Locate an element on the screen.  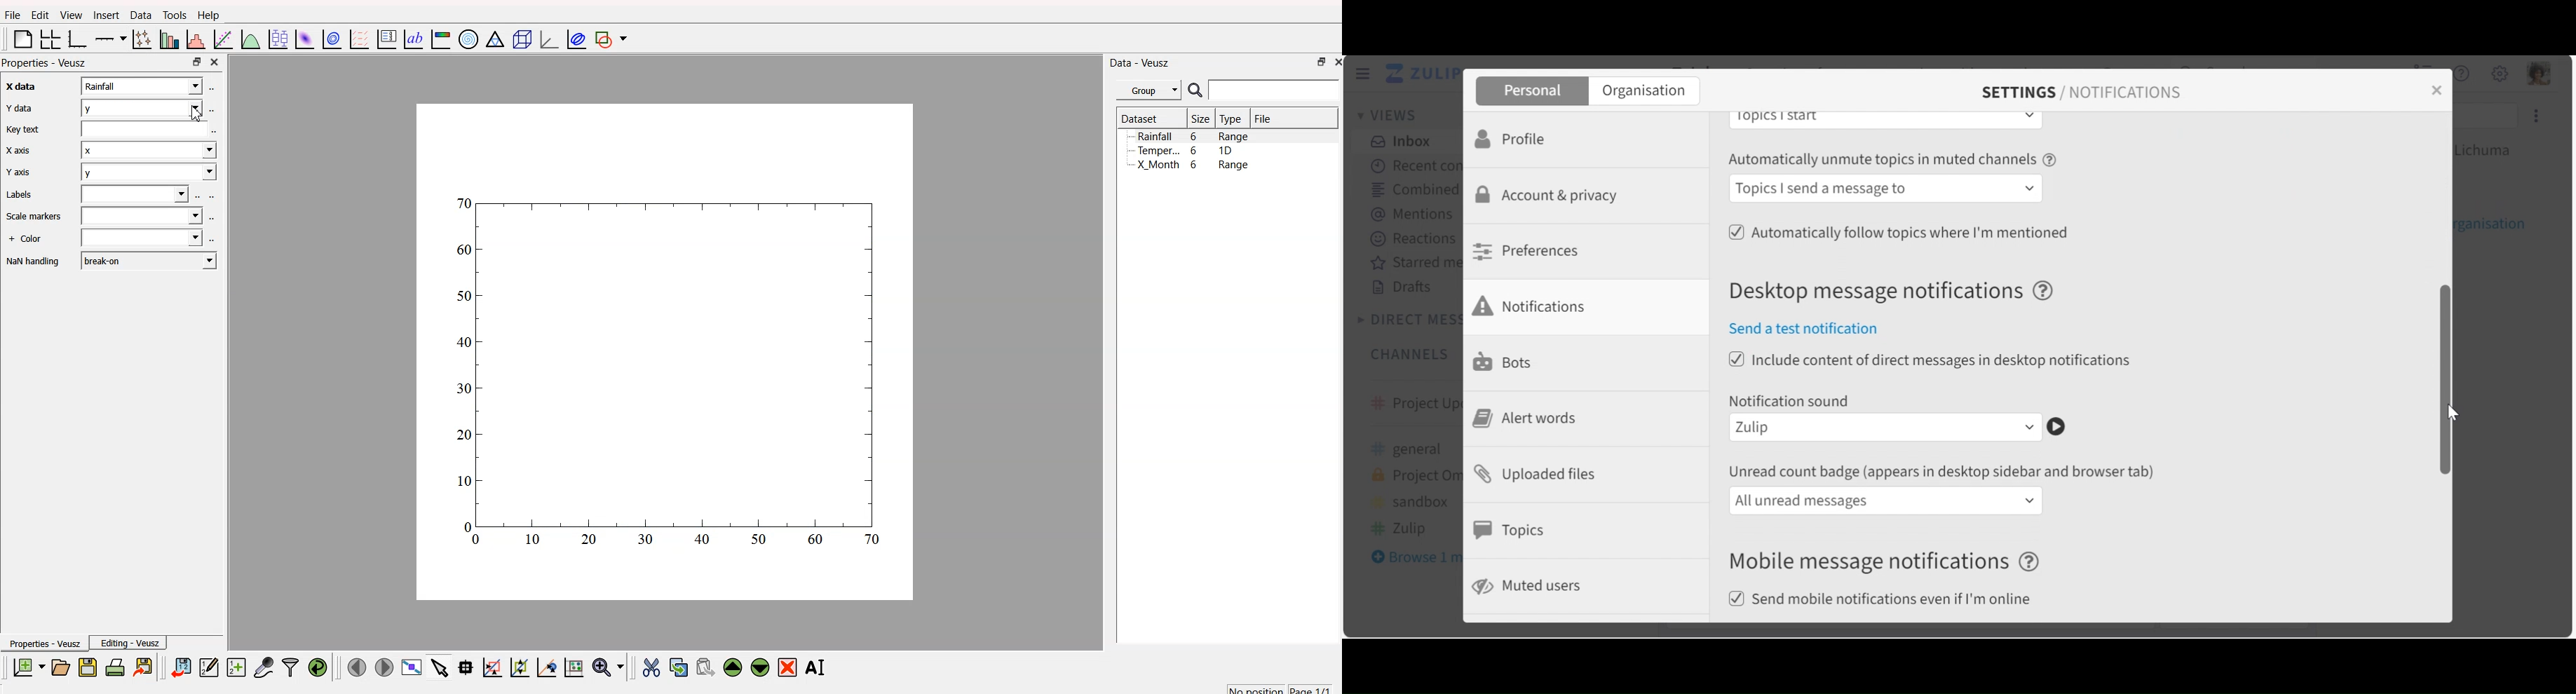
print document is located at coordinates (115, 667).